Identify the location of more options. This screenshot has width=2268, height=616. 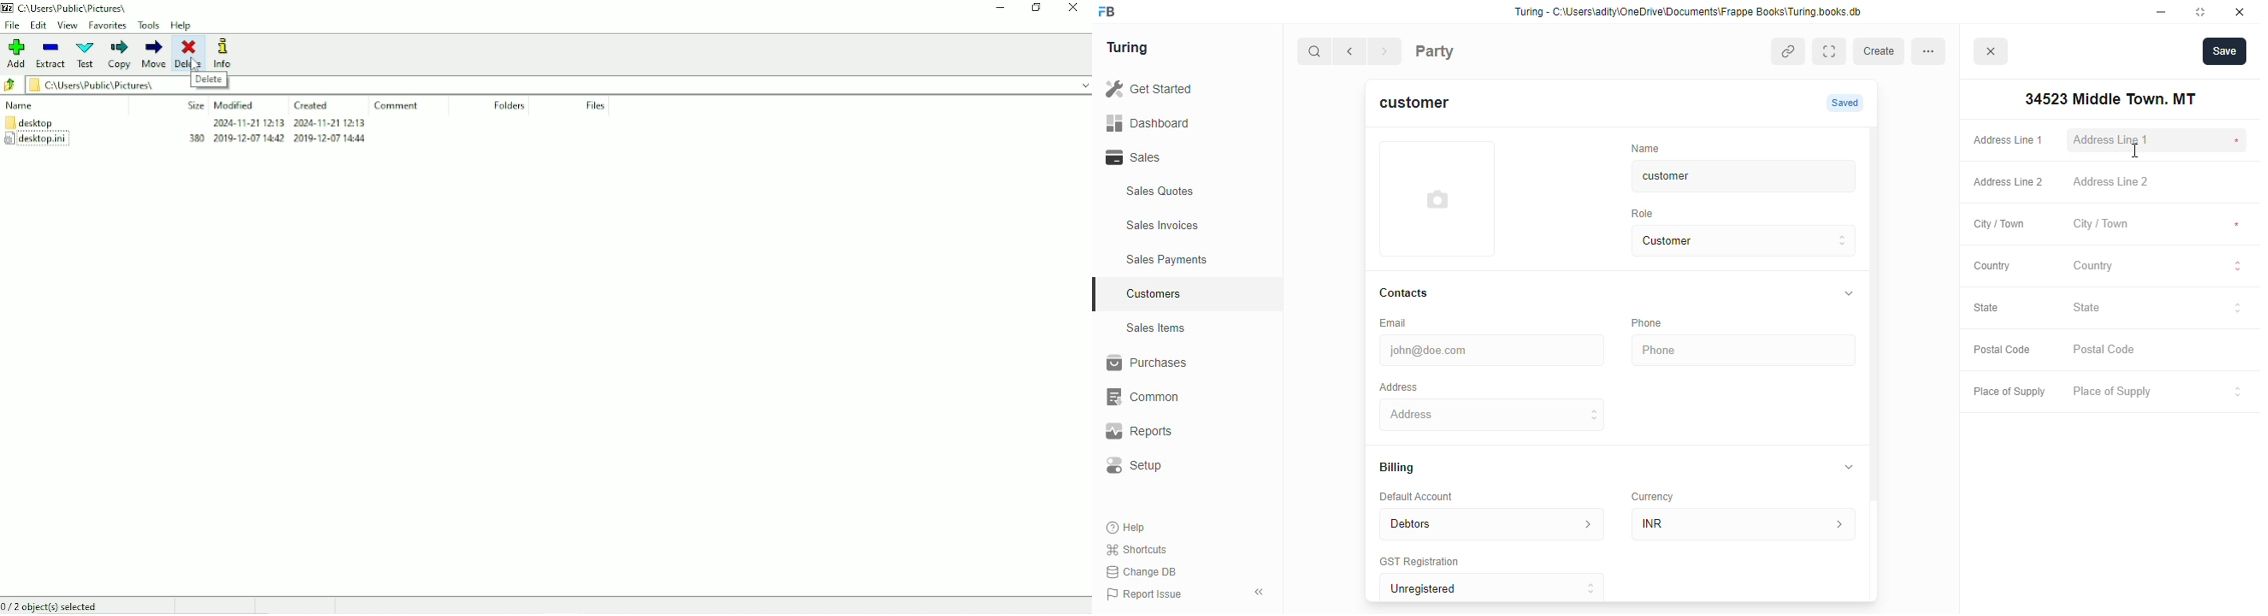
(1933, 50).